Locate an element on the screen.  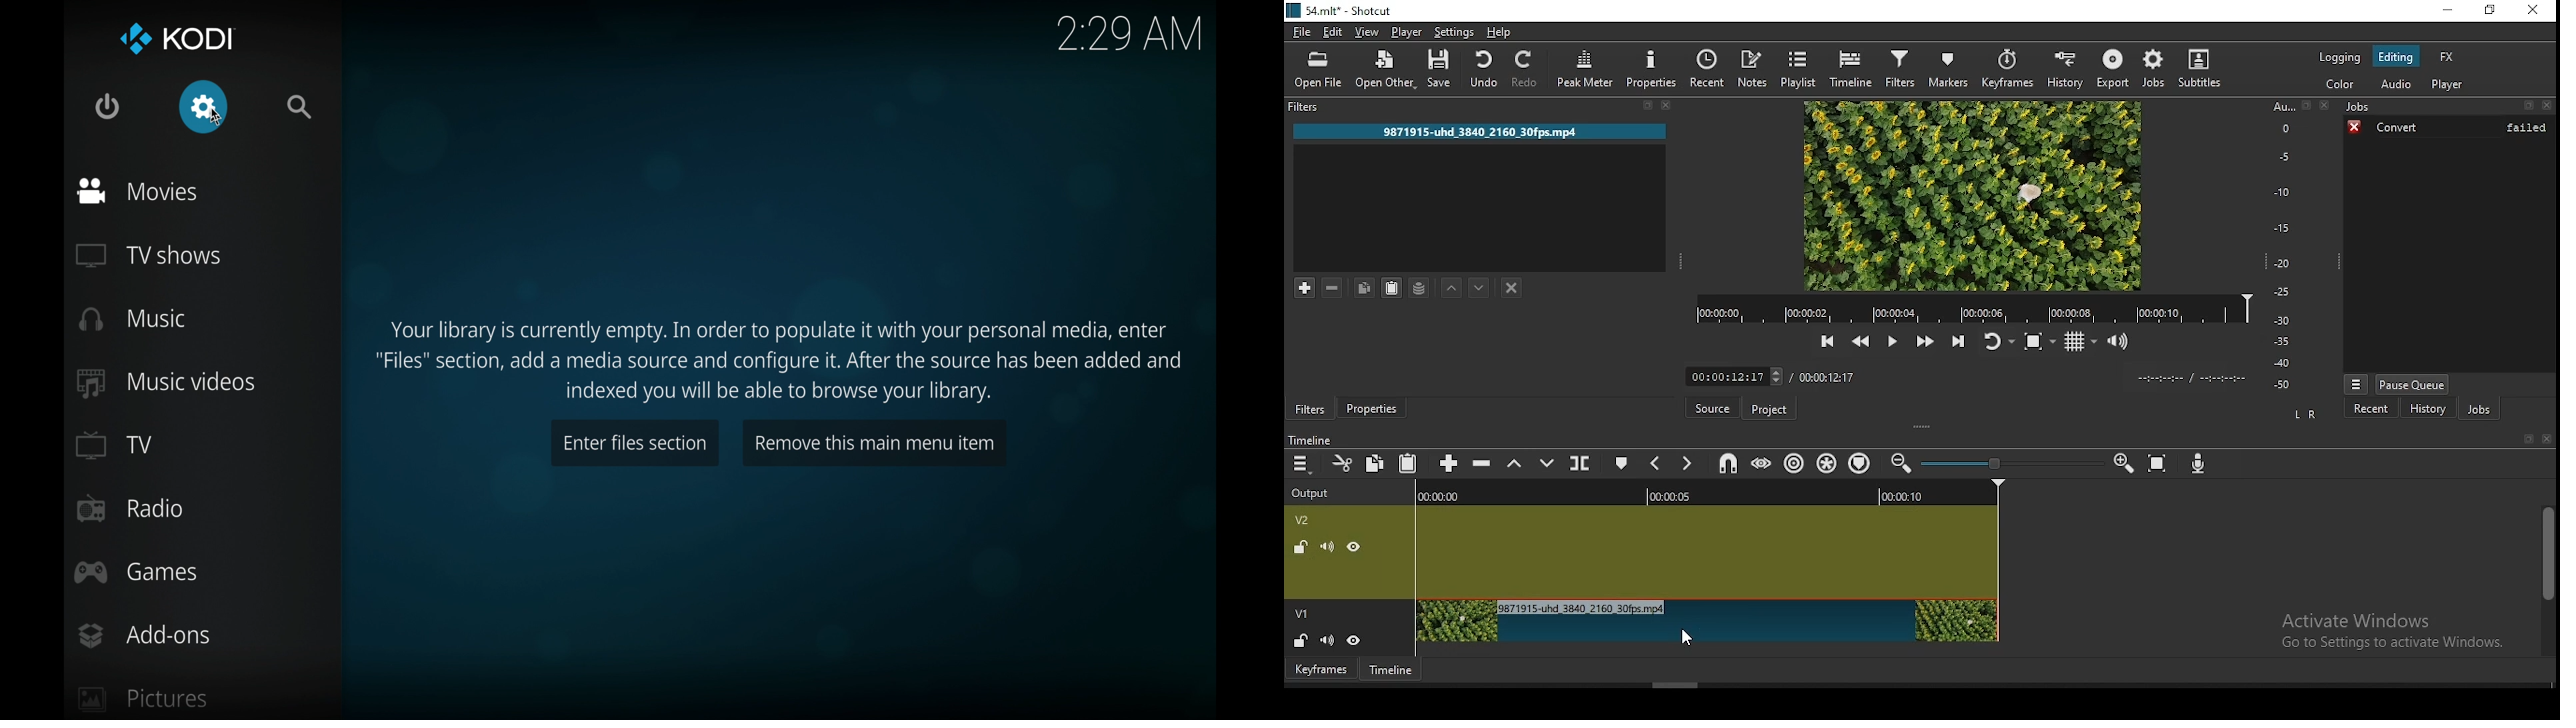
cursor is located at coordinates (215, 118).